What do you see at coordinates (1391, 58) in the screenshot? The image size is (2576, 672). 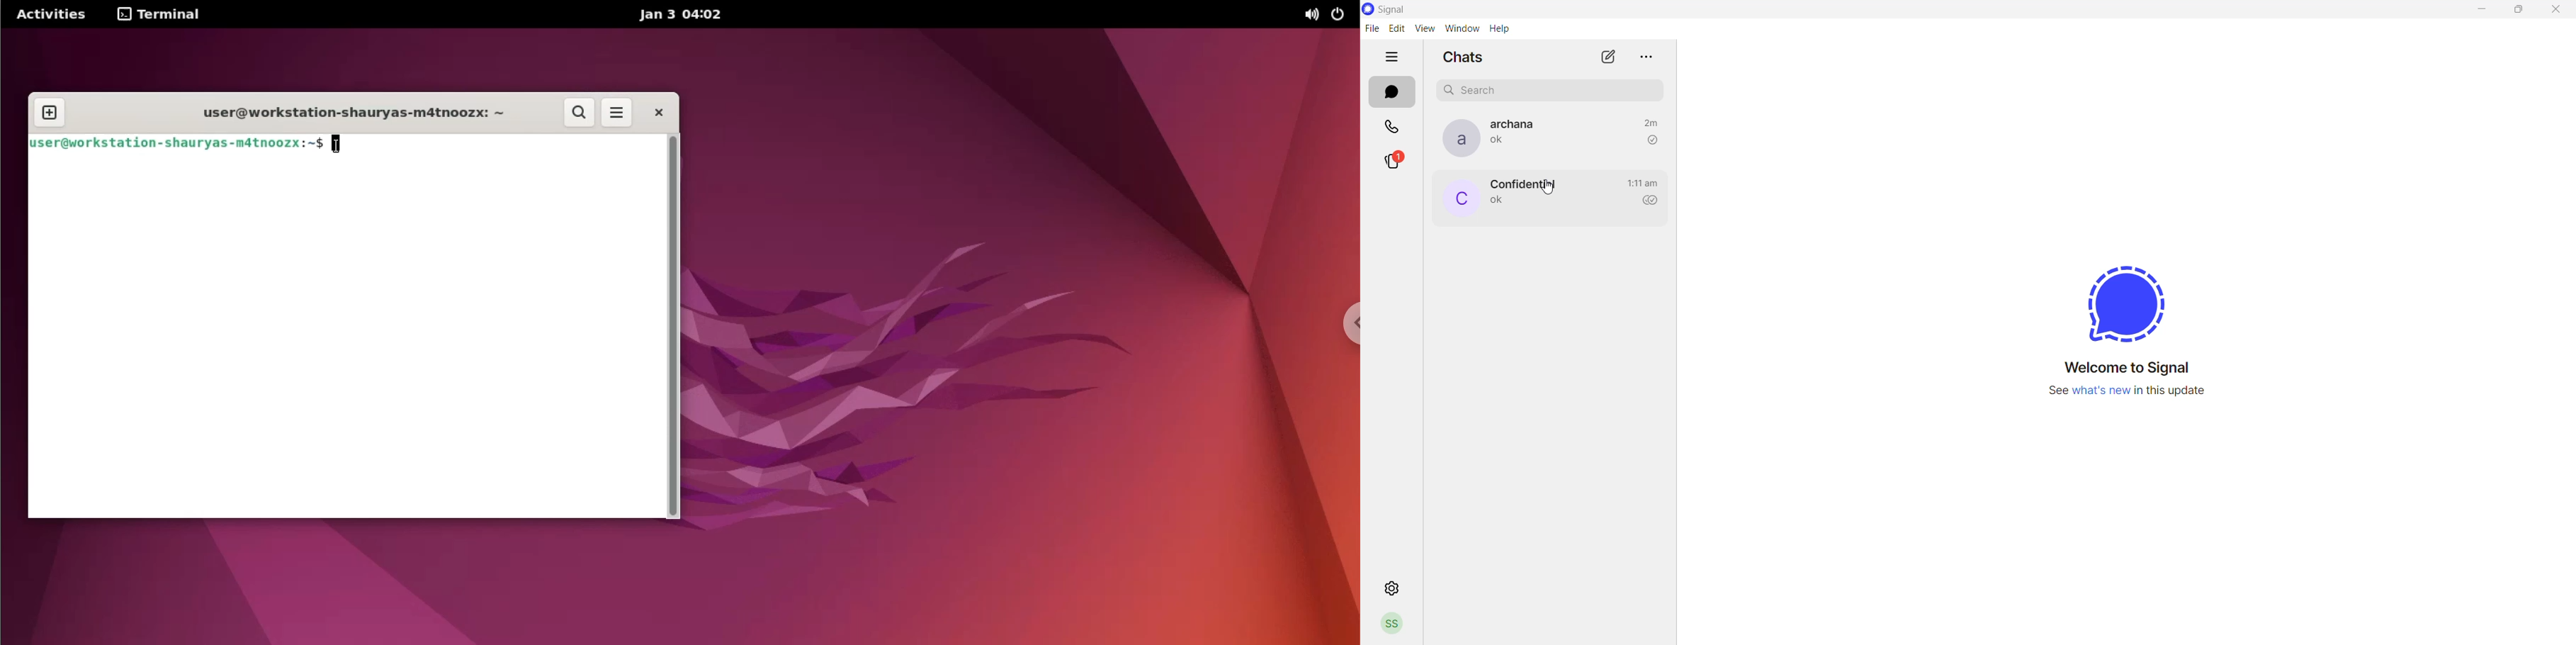 I see `hide` at bounding box center [1391, 58].